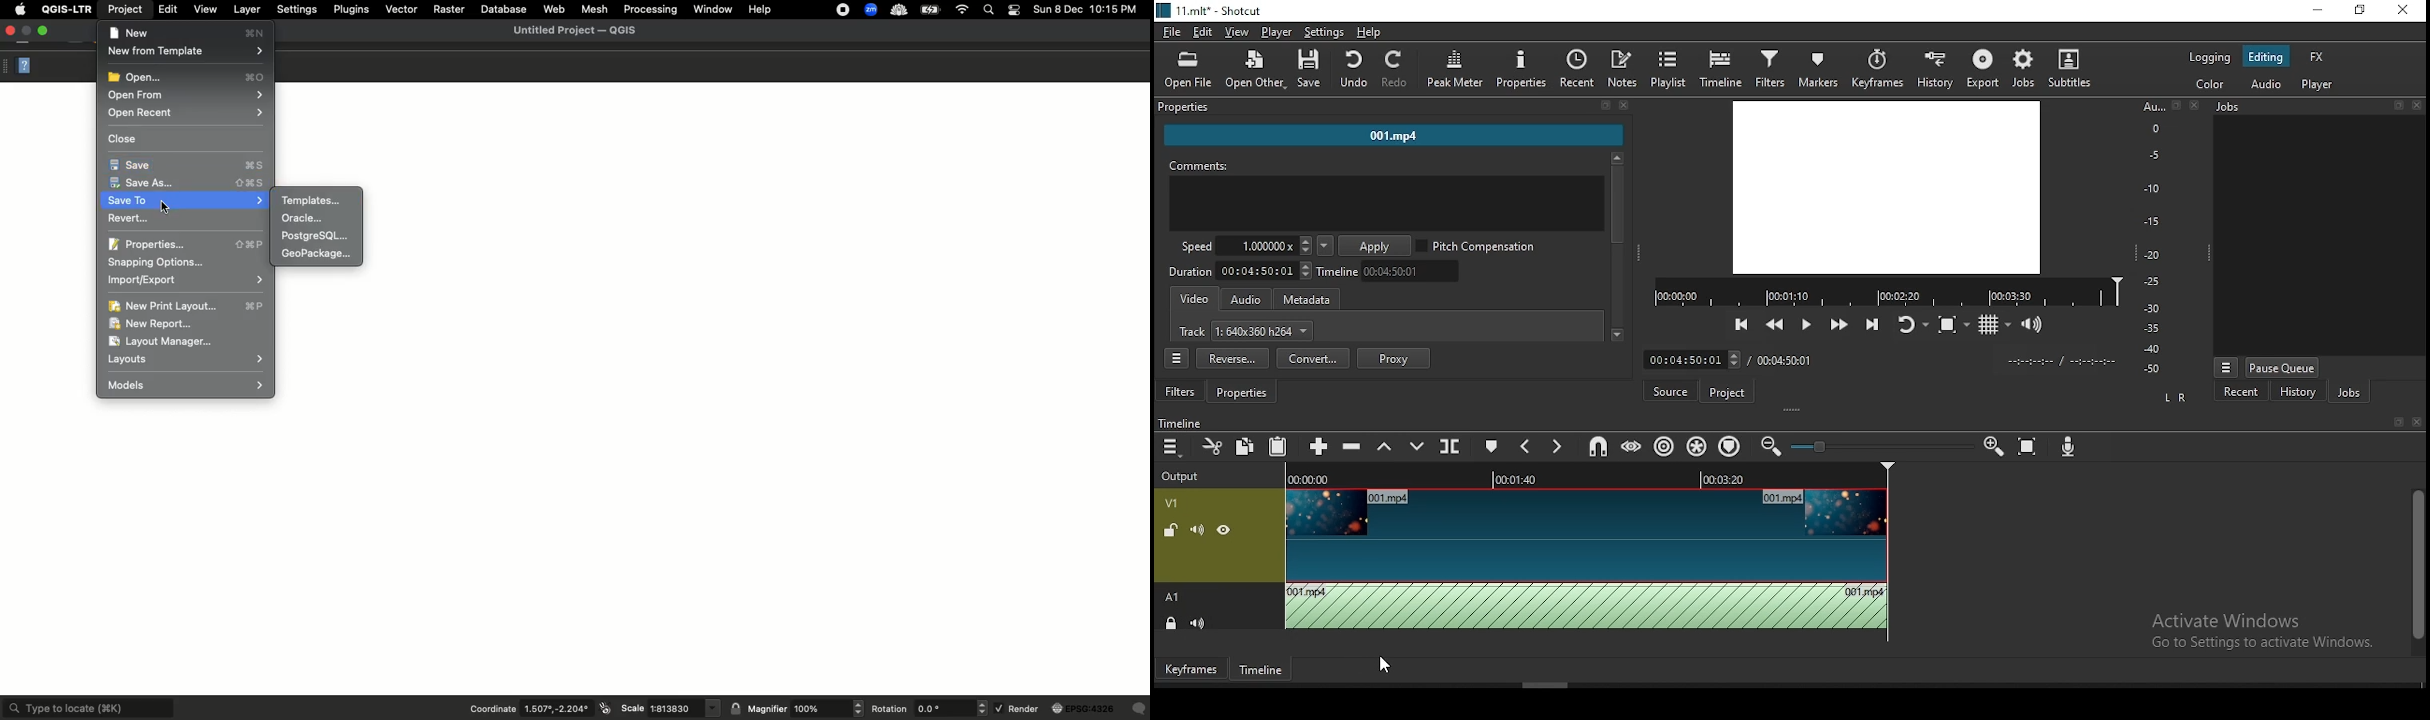 The height and width of the screenshot is (728, 2436). Describe the element at coordinates (1192, 598) in the screenshot. I see `A1` at that location.